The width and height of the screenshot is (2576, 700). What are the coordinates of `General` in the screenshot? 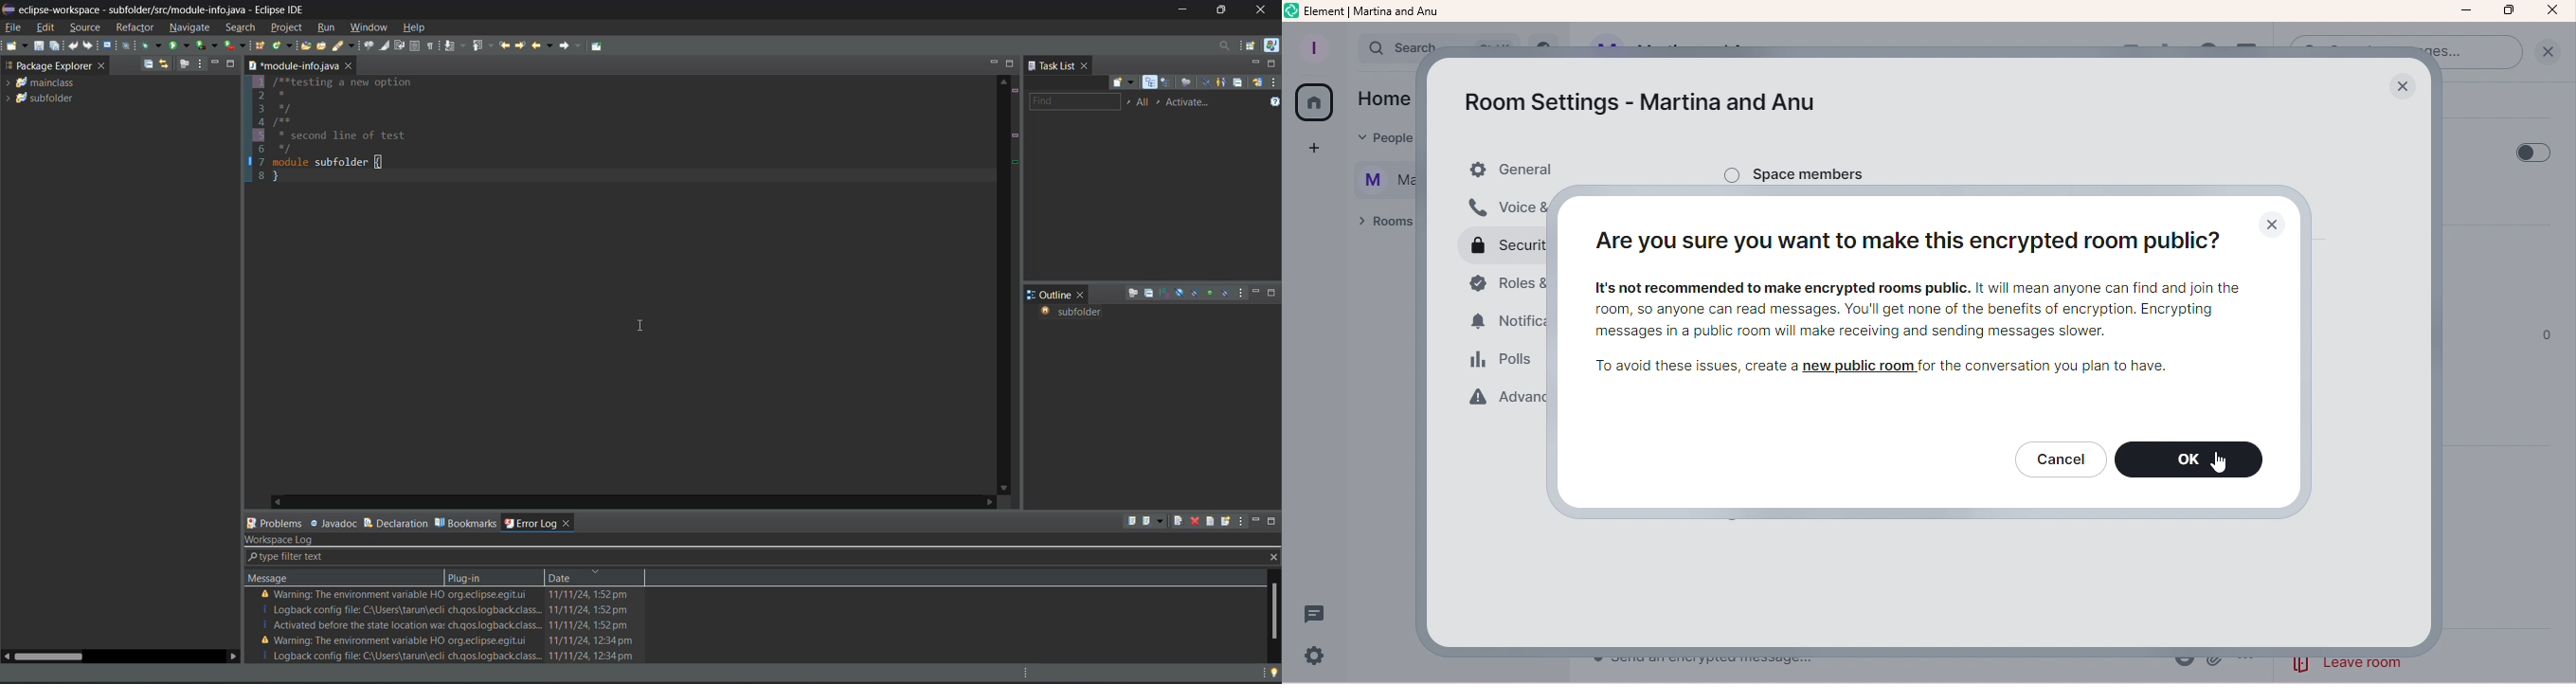 It's located at (1517, 171).